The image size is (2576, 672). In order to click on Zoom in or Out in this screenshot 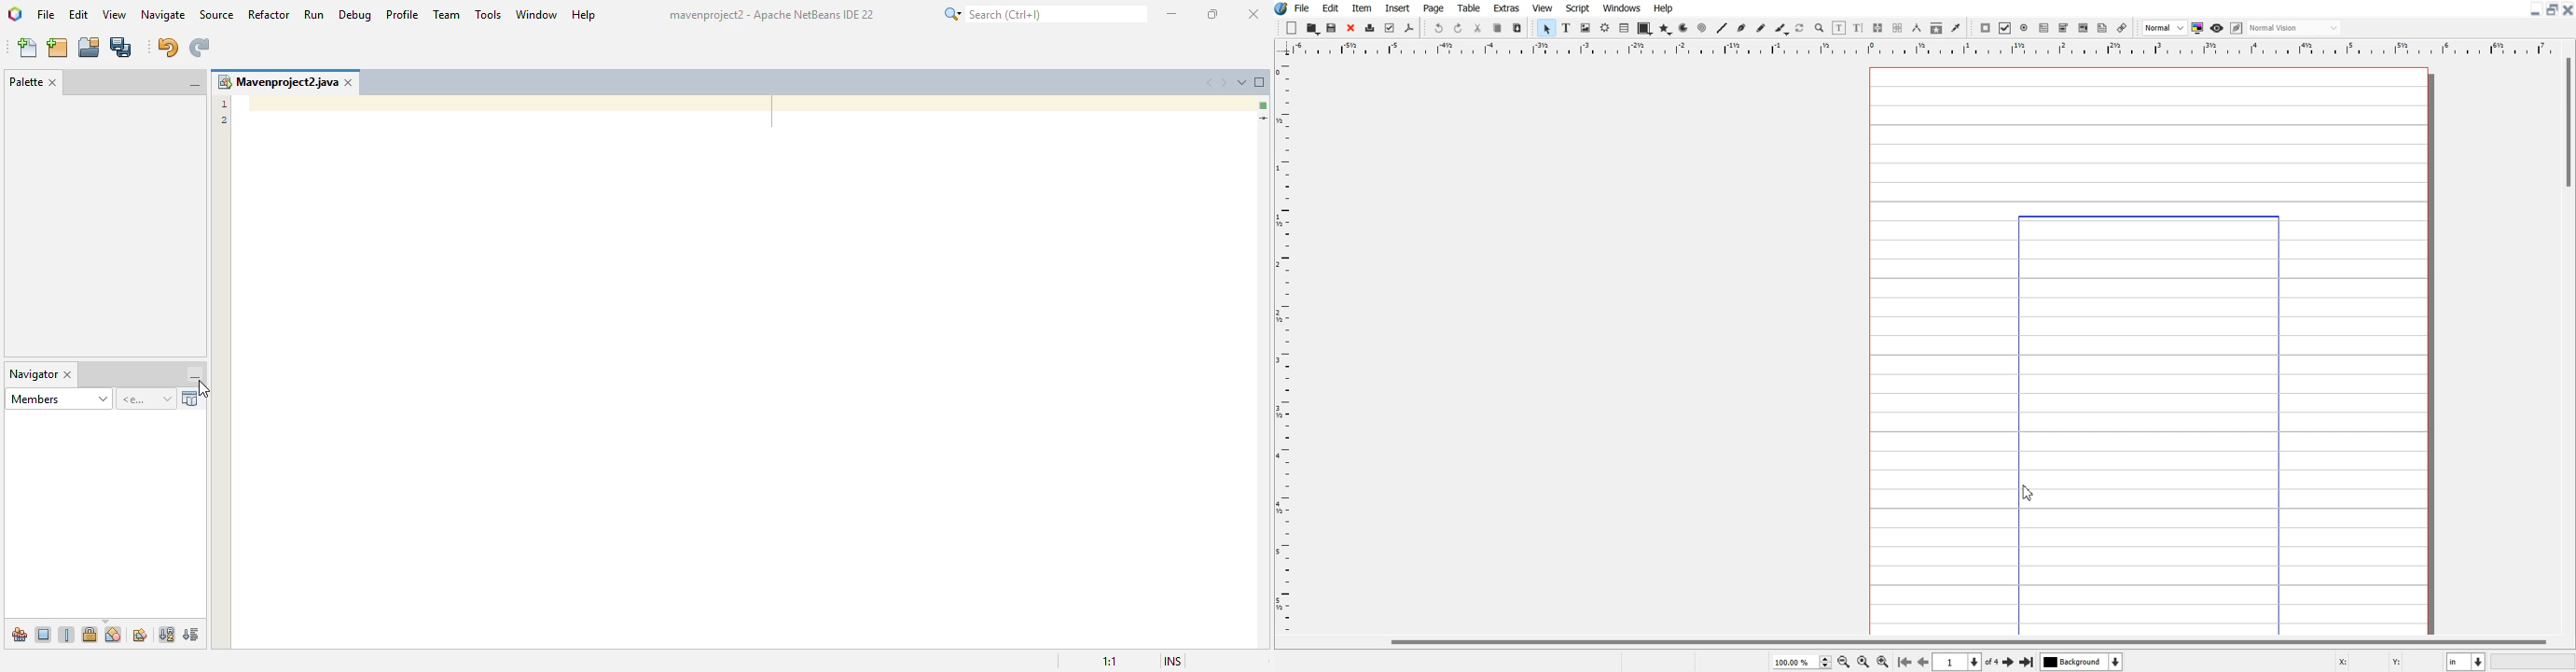, I will do `click(1819, 28)`.